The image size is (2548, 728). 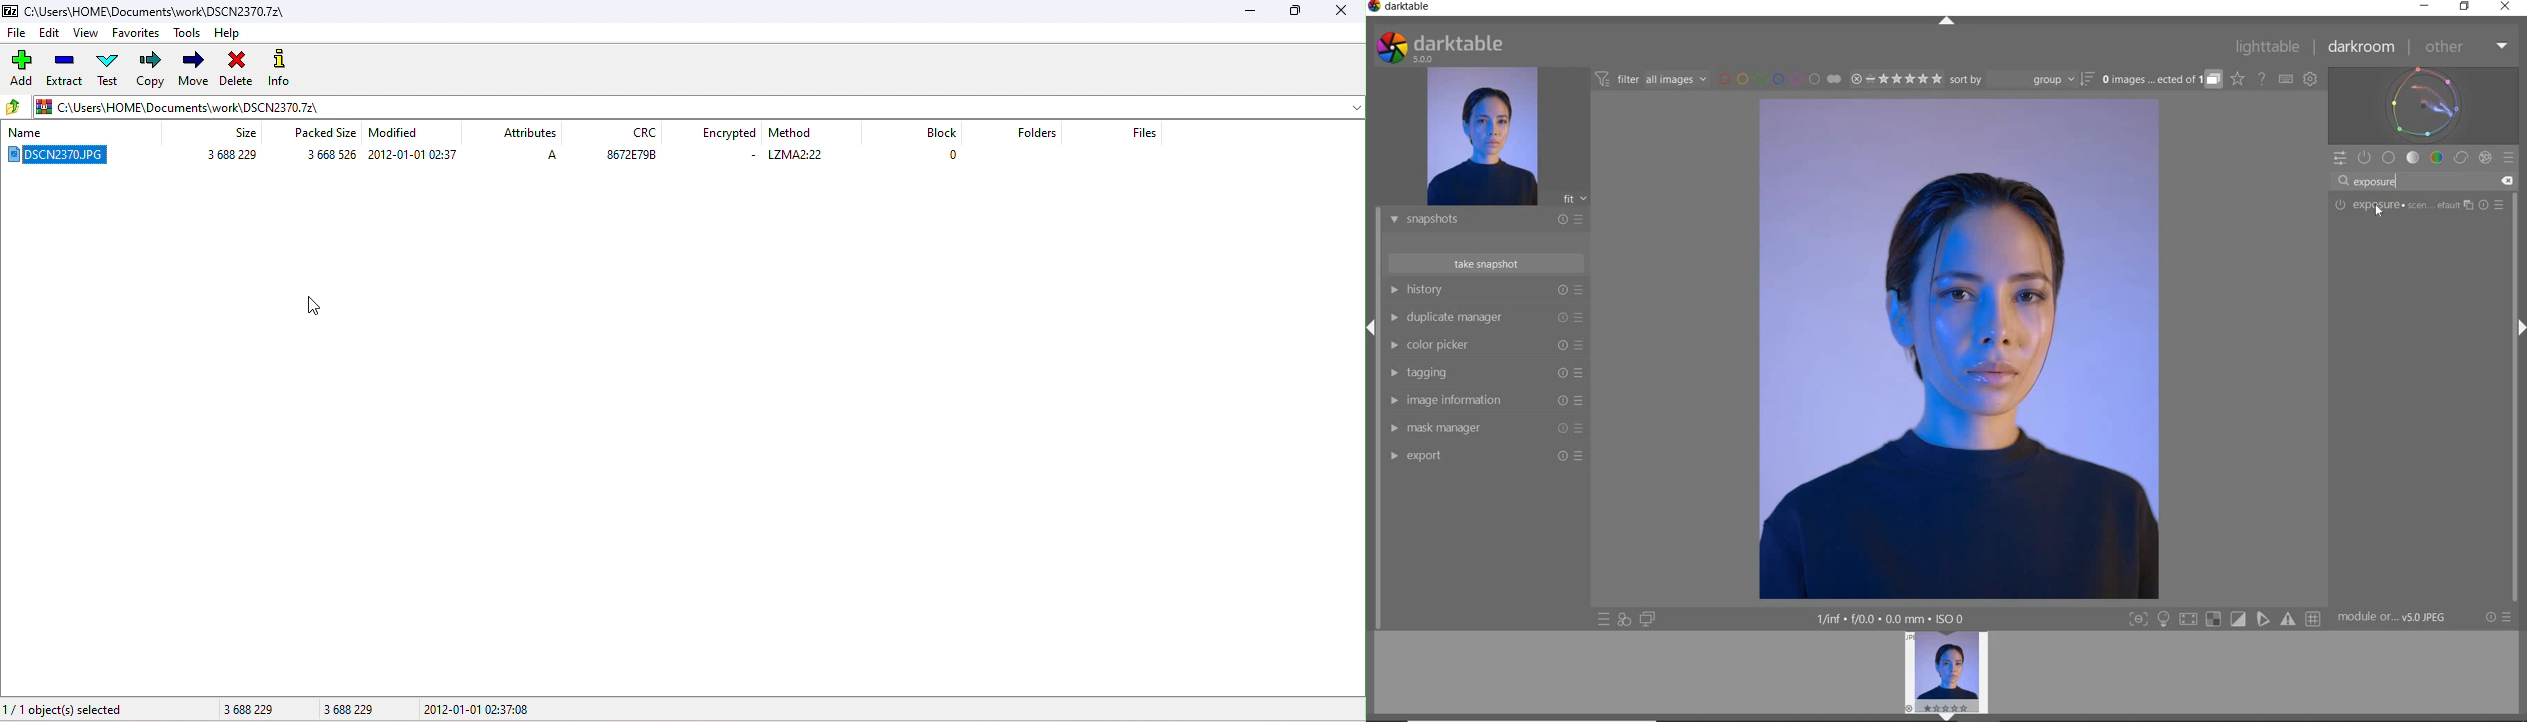 I want to click on TAKE SNAPSHOT, so click(x=1485, y=263).